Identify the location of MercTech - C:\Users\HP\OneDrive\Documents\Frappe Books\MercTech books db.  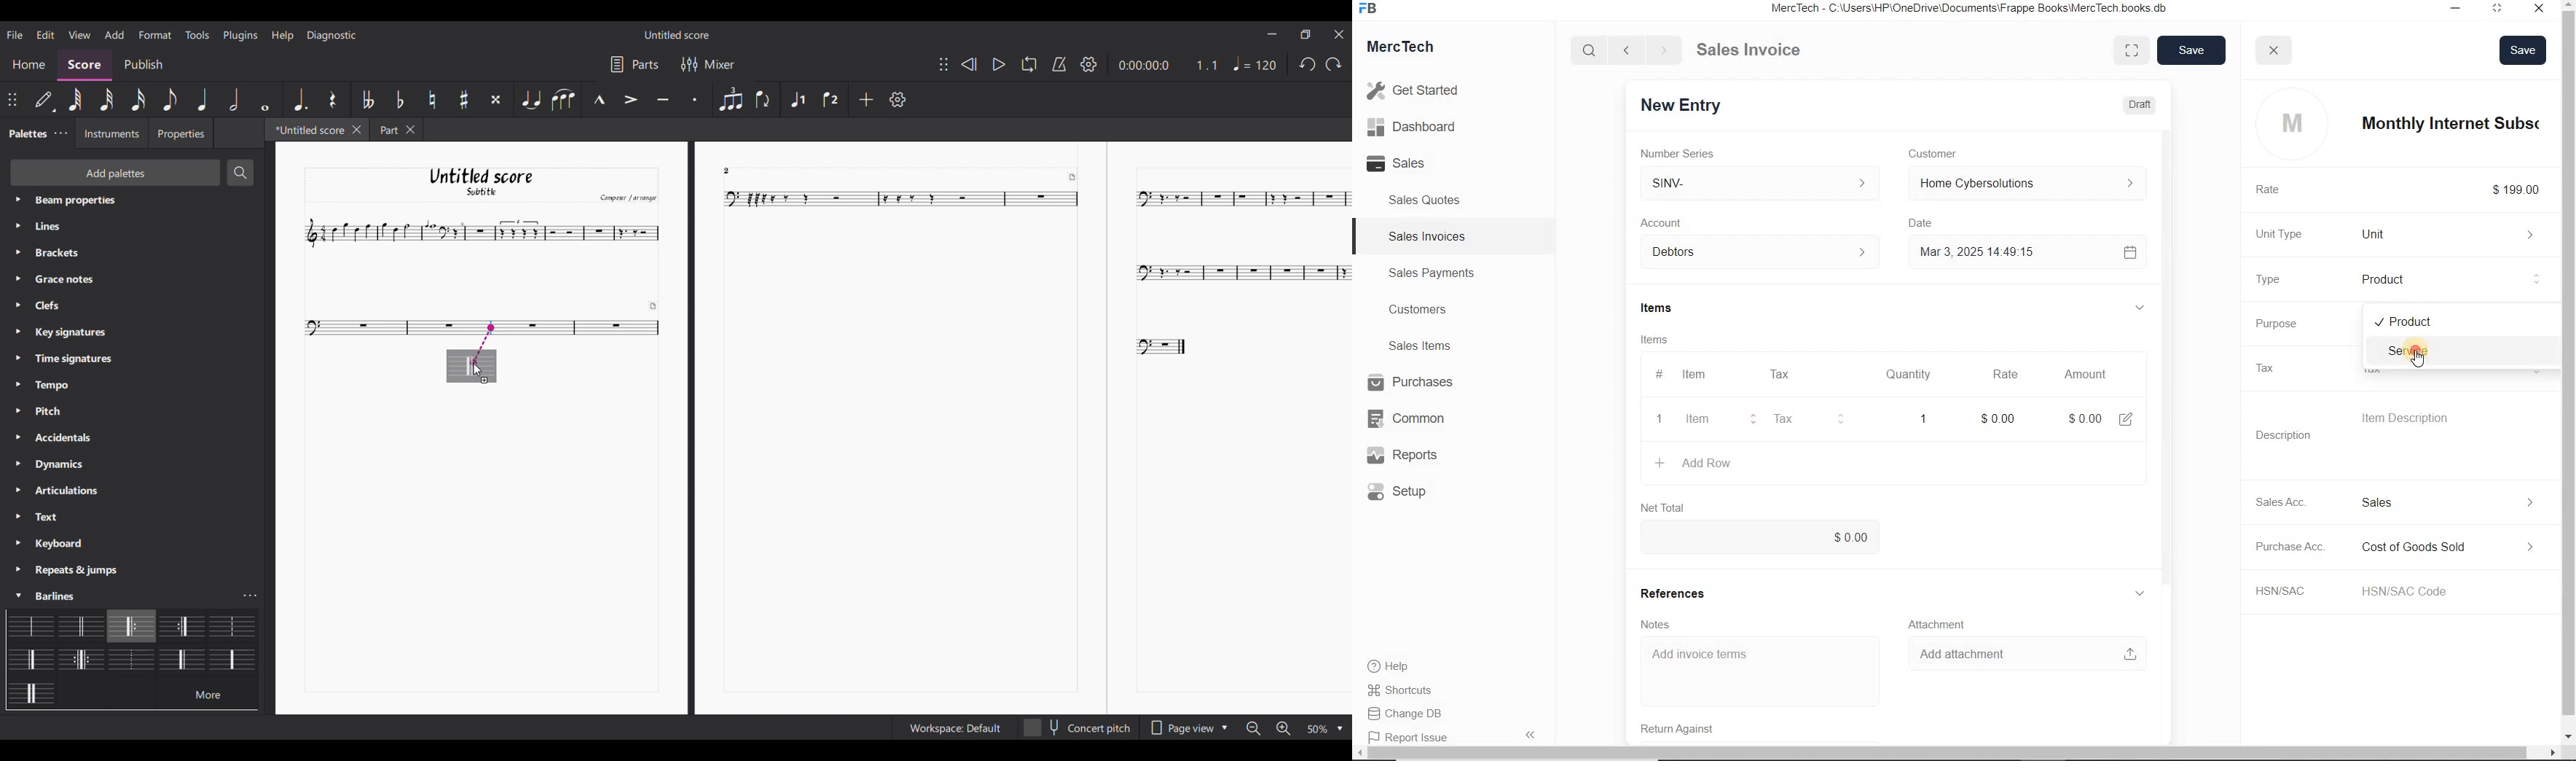
(1979, 9).